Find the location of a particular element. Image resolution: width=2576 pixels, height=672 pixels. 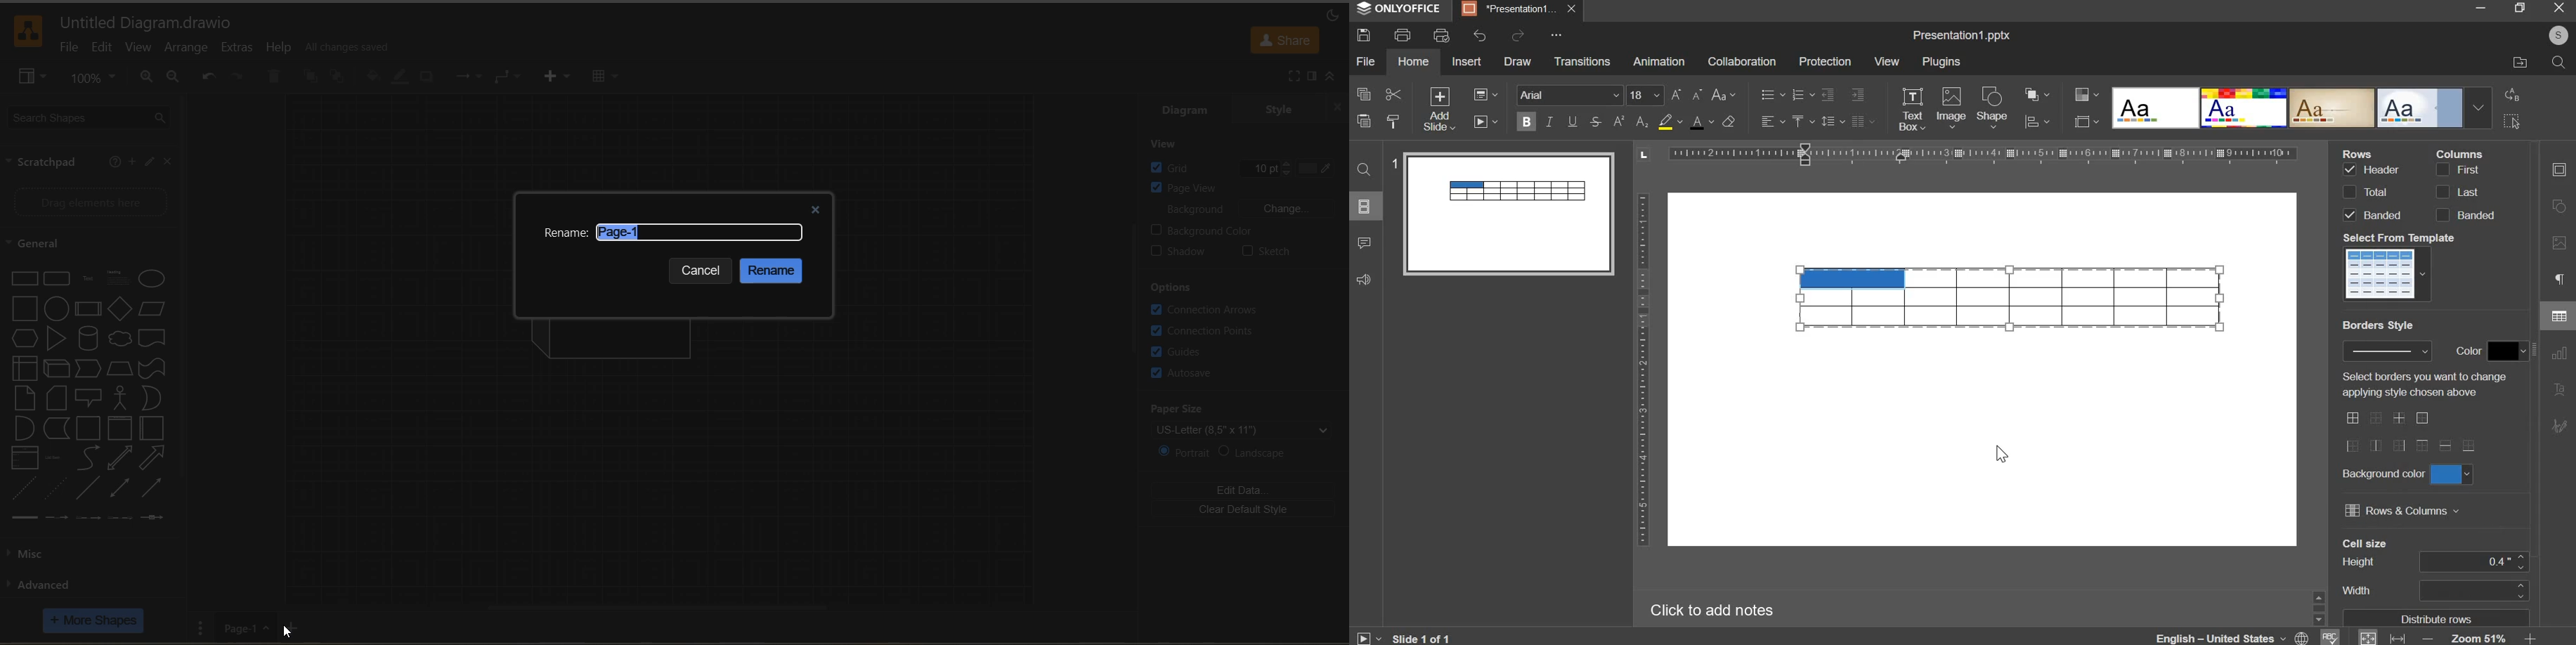

fill color is located at coordinates (375, 77).